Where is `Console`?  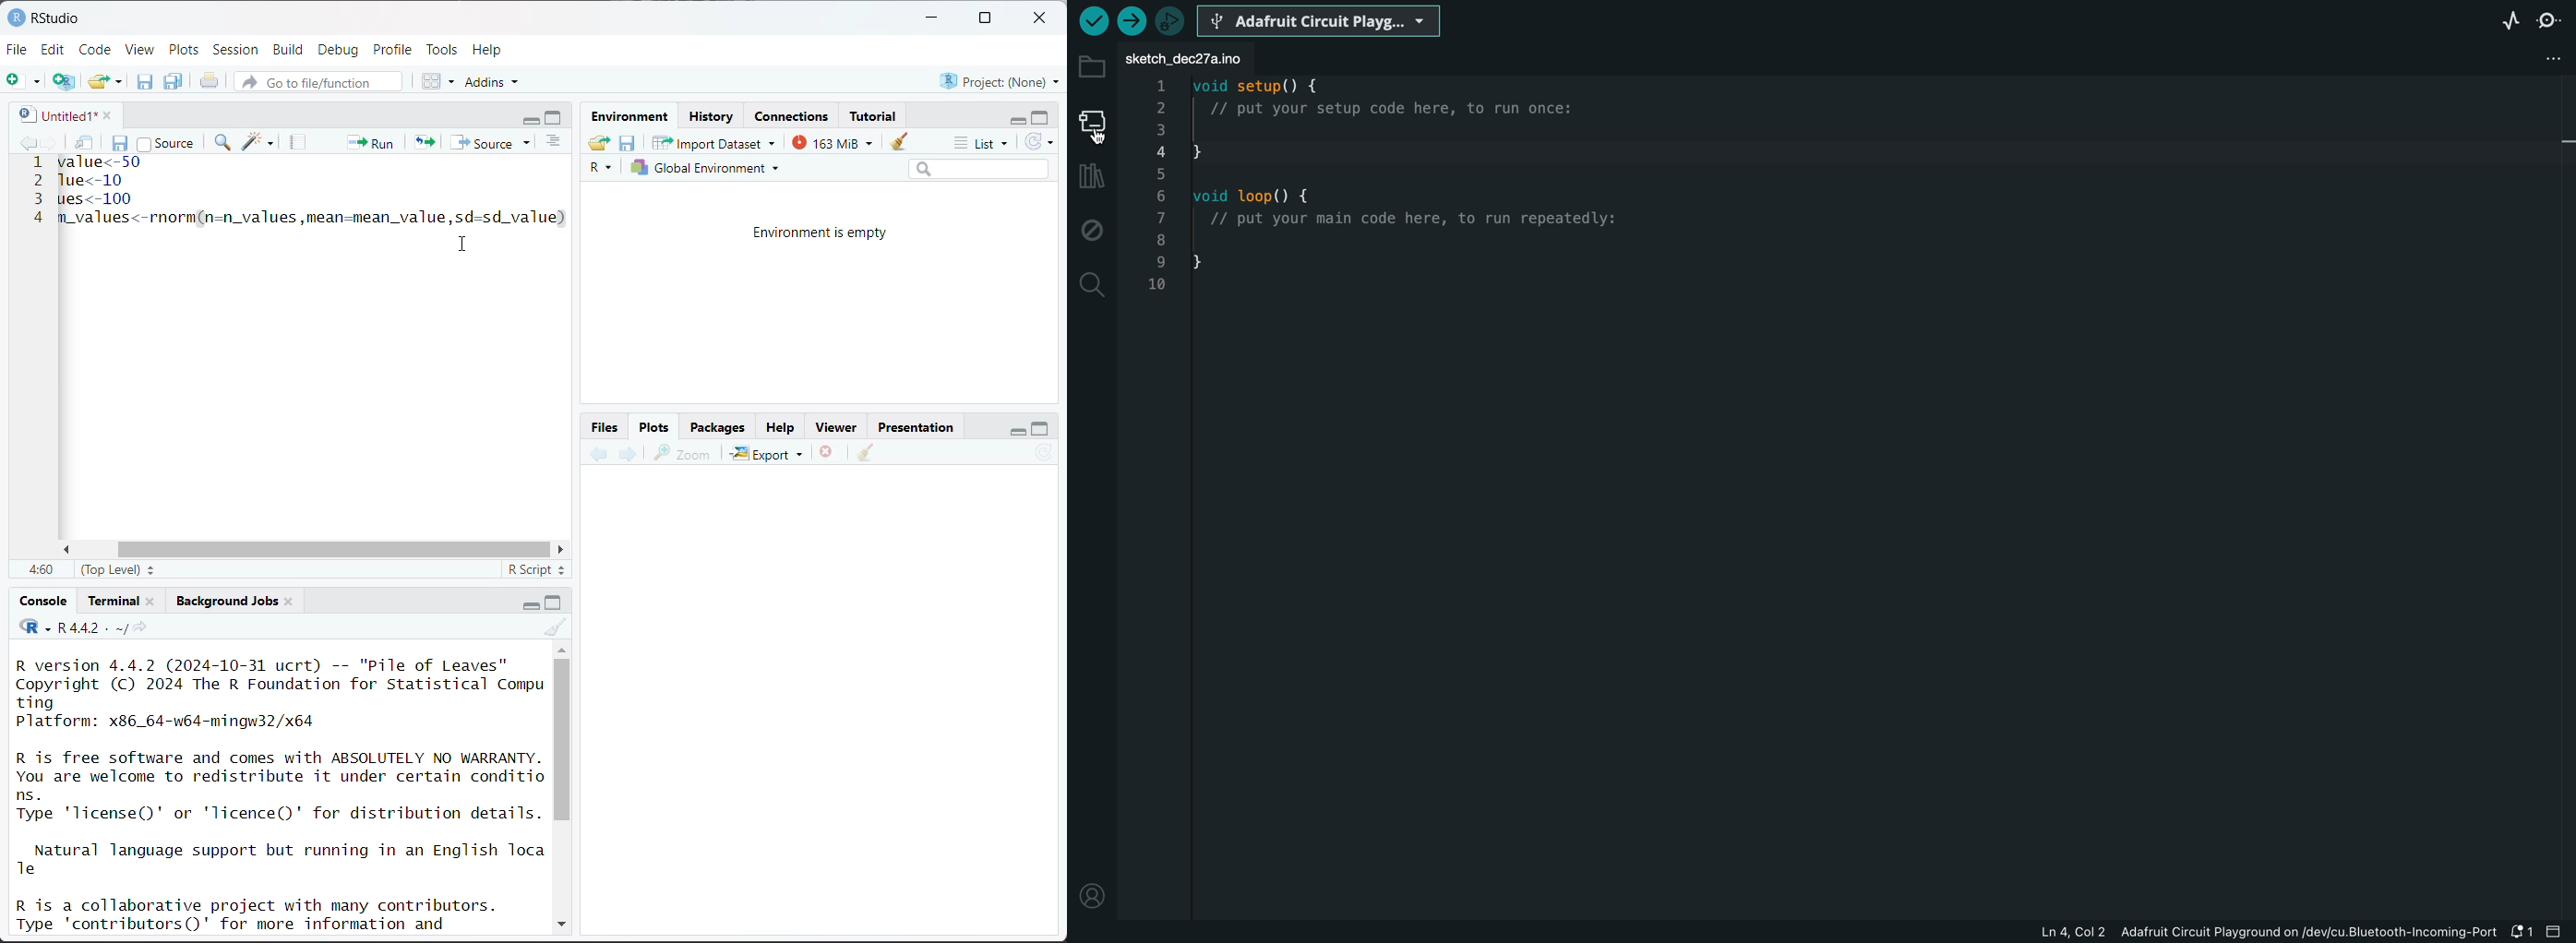 Console is located at coordinates (44, 601).